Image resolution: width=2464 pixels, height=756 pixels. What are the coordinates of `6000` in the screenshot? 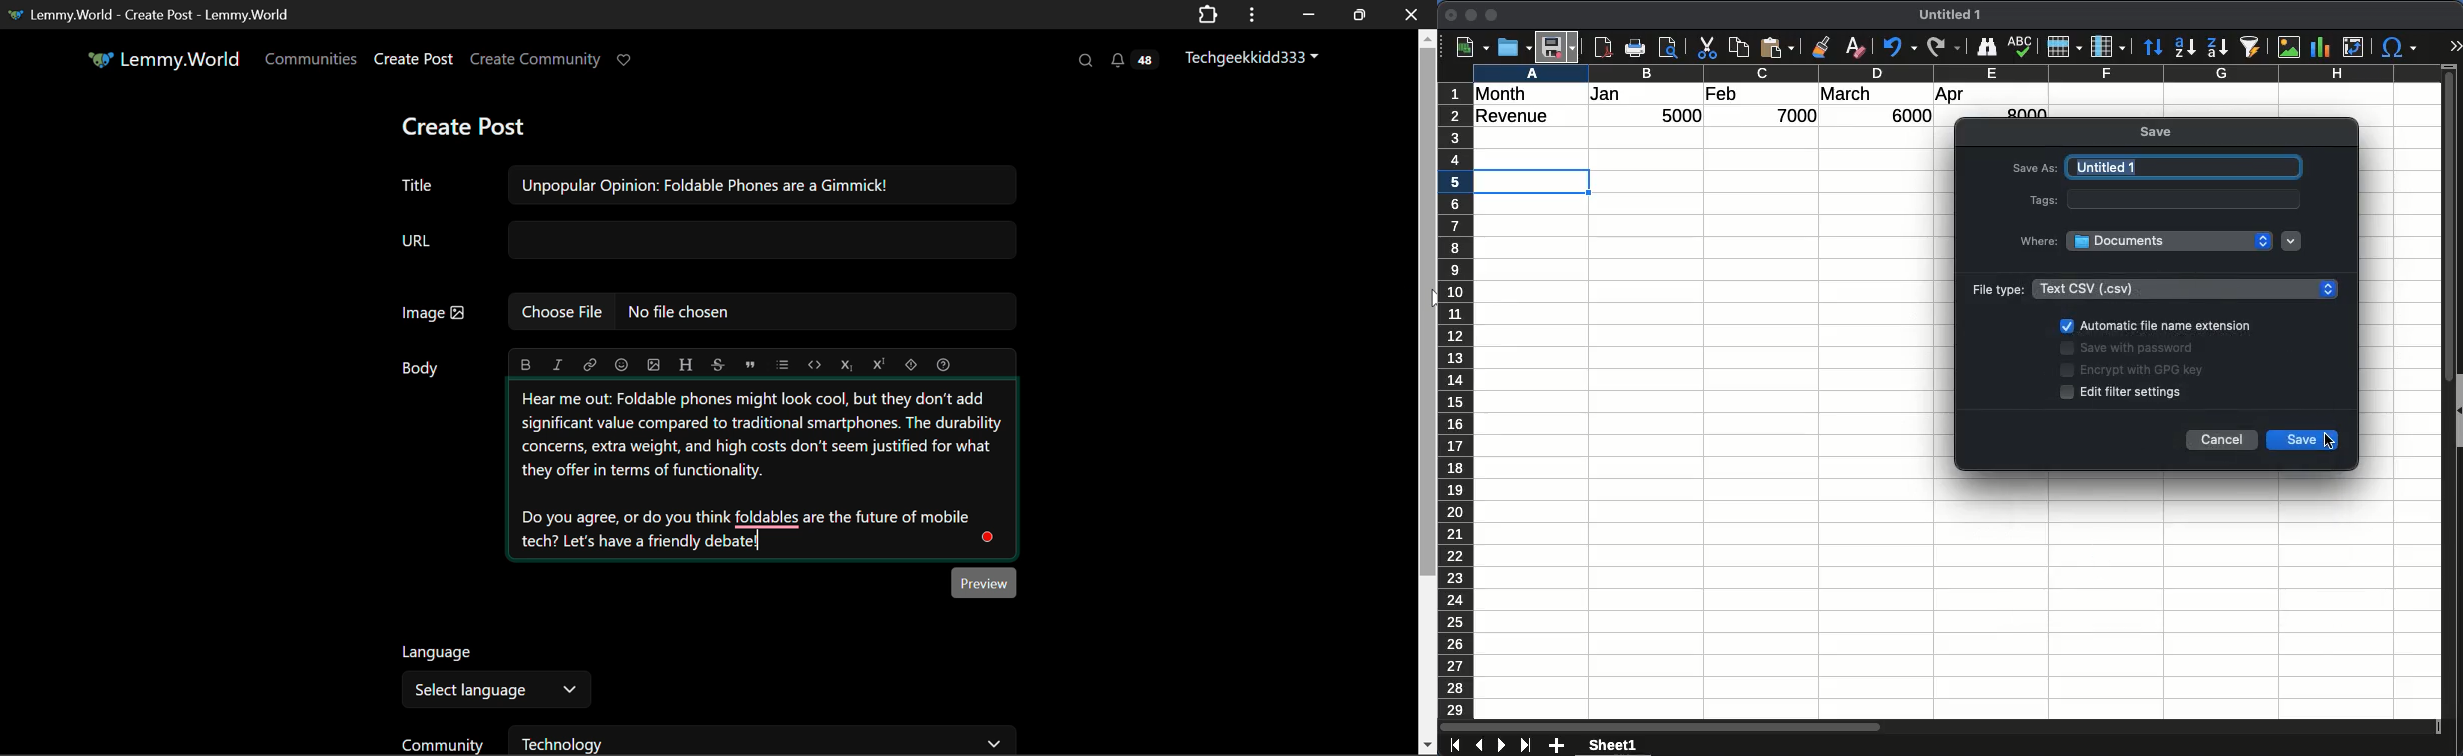 It's located at (1906, 116).